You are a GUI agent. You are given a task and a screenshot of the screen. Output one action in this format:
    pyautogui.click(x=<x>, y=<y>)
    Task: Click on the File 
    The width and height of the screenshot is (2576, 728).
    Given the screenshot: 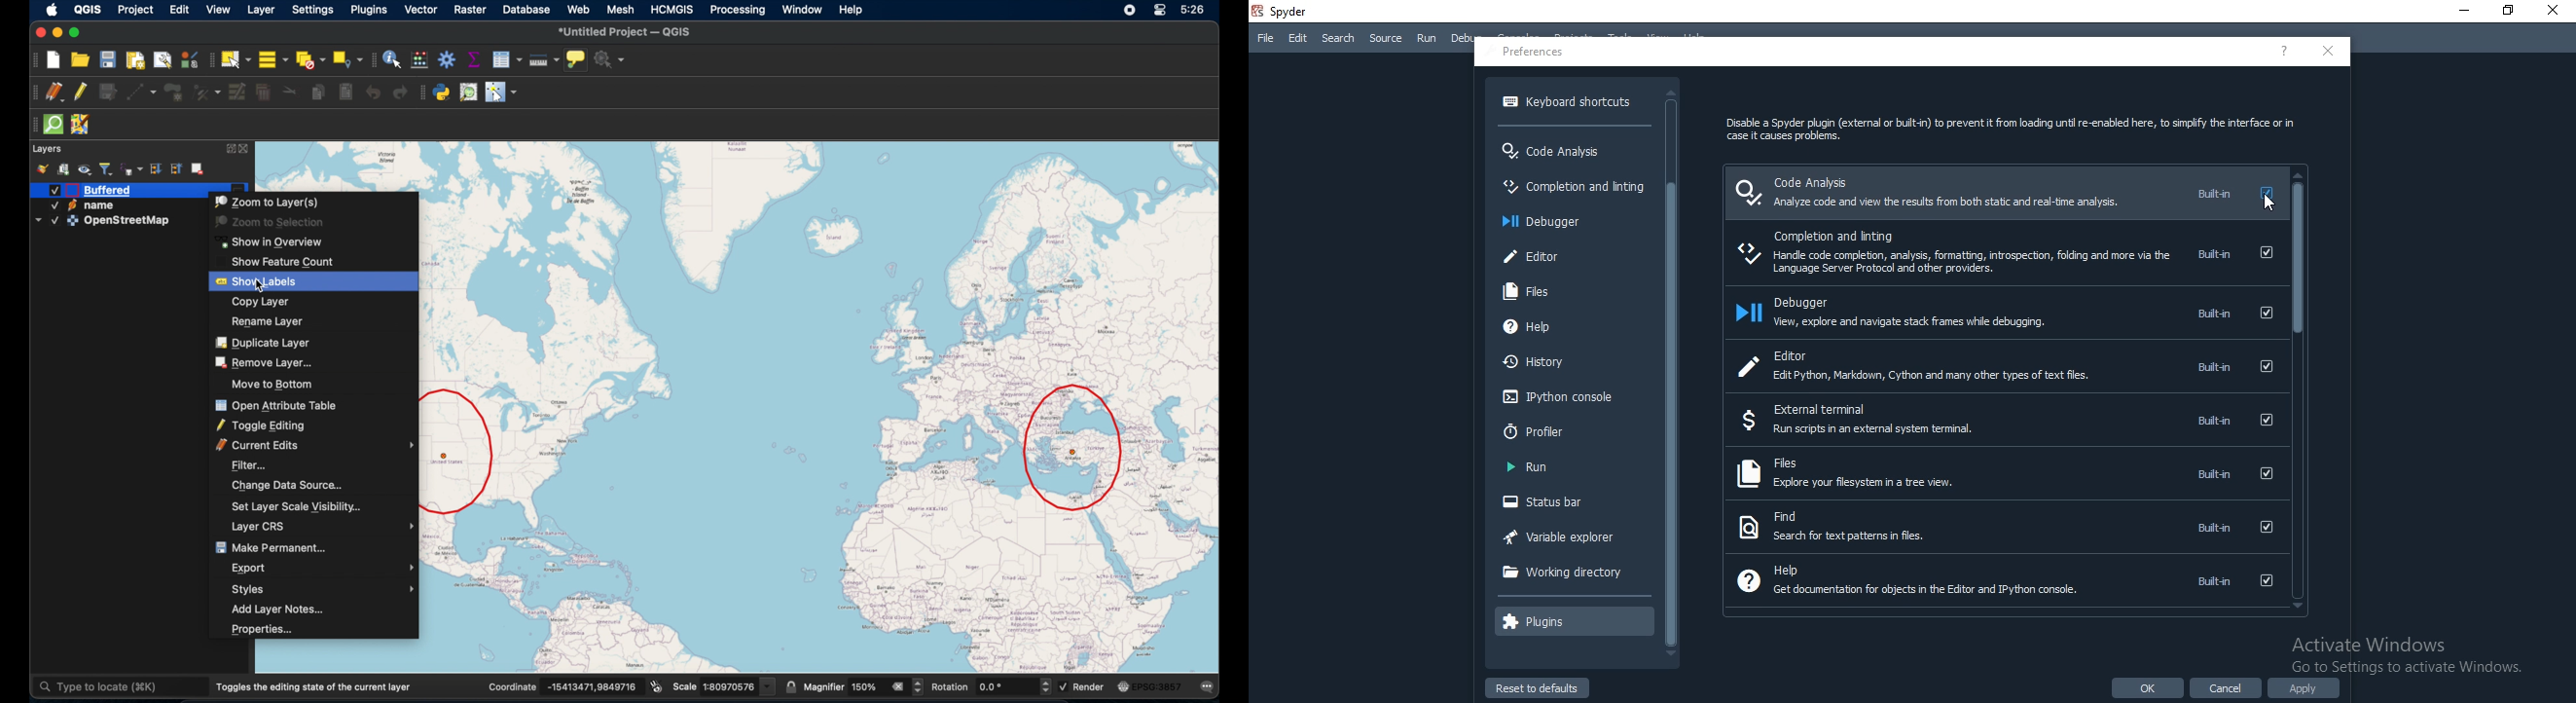 What is the action you would take?
    pyautogui.click(x=1262, y=40)
    